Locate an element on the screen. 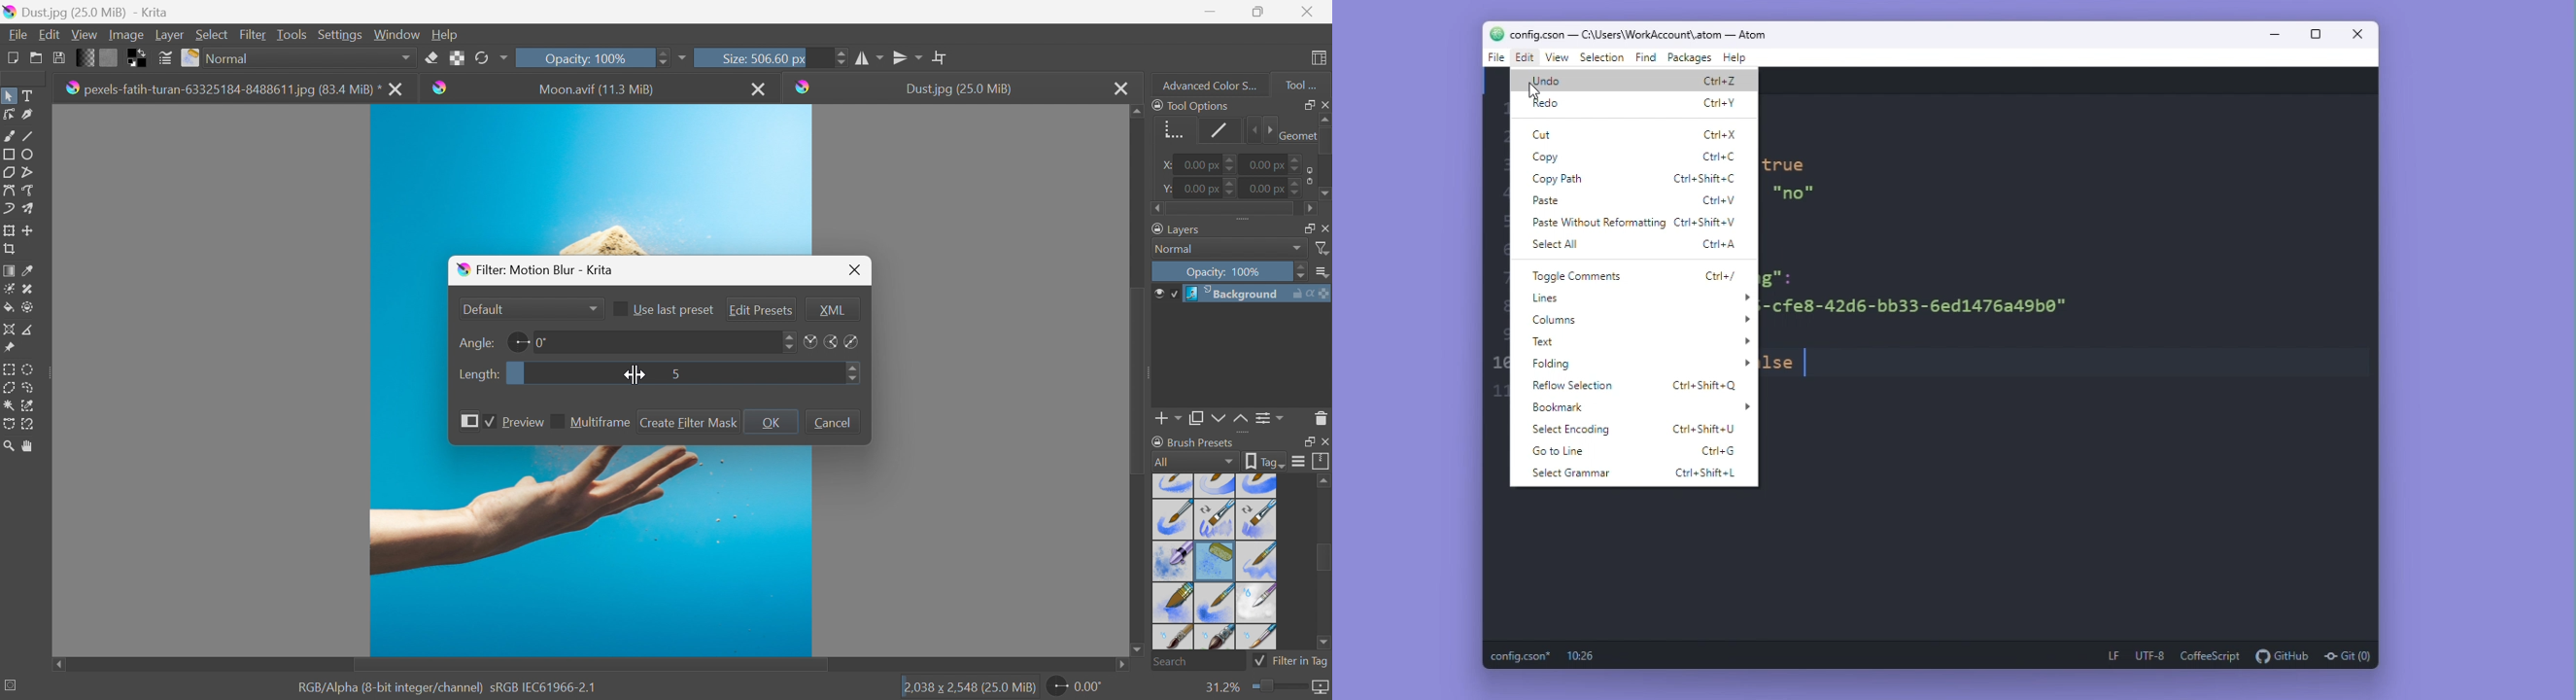 The image size is (2576, 700). Tool... is located at coordinates (1308, 82).